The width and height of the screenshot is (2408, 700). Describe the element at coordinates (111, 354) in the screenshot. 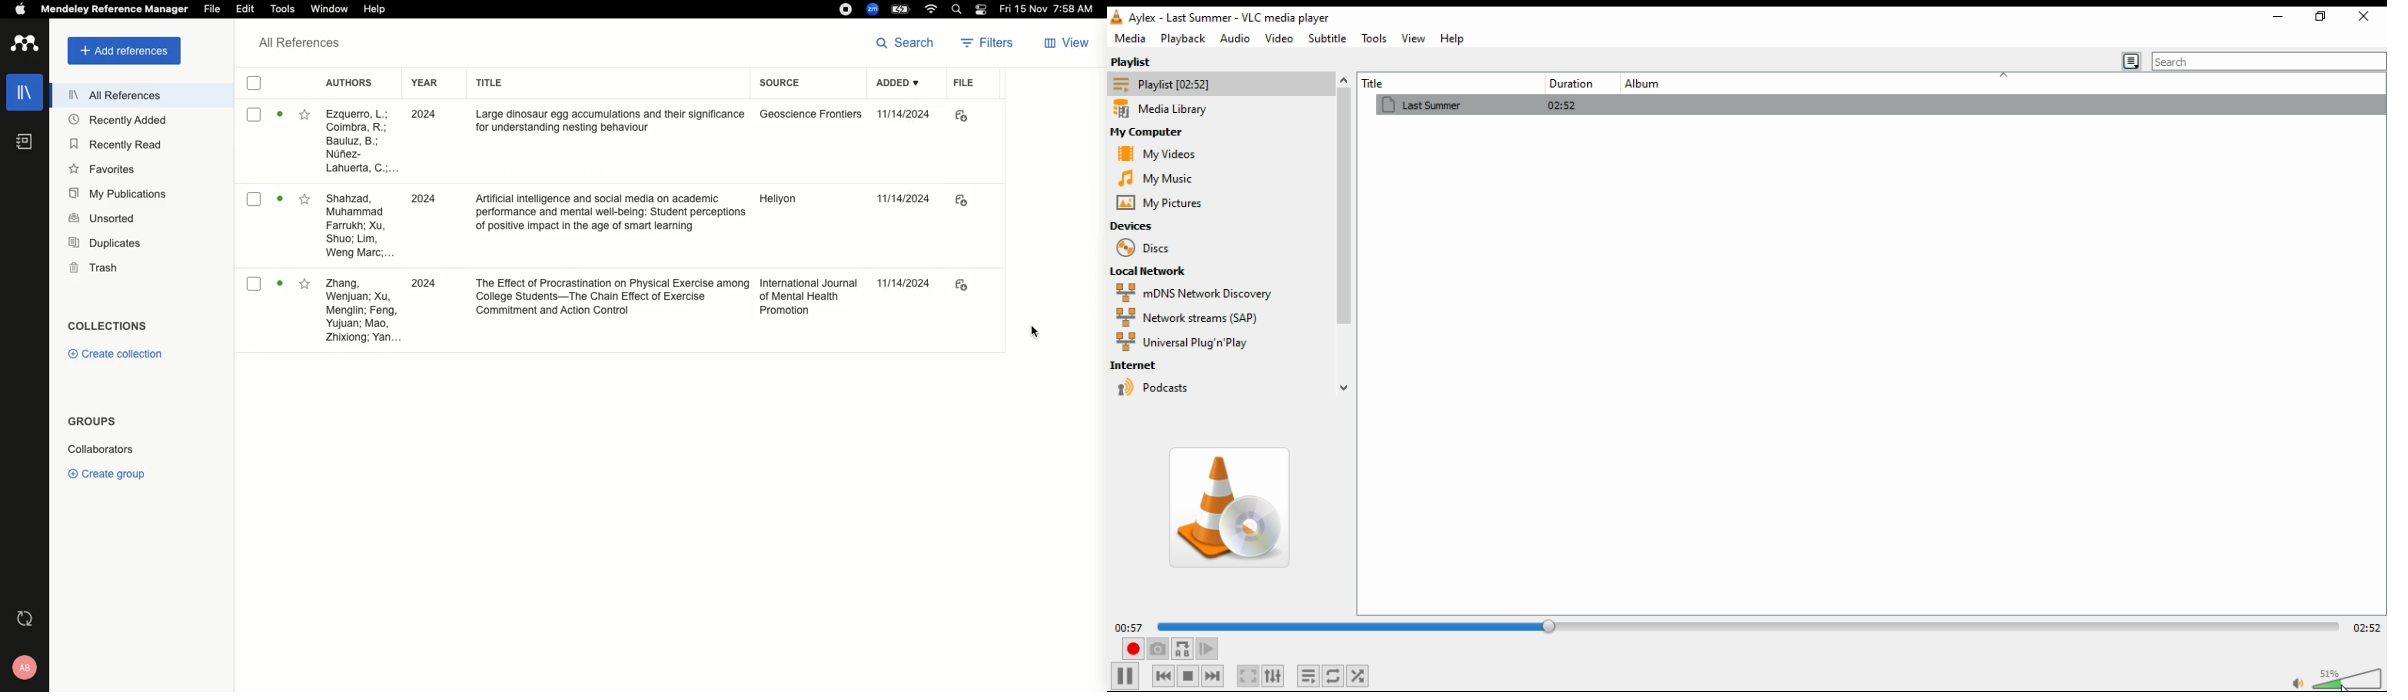

I see `Create collection` at that location.